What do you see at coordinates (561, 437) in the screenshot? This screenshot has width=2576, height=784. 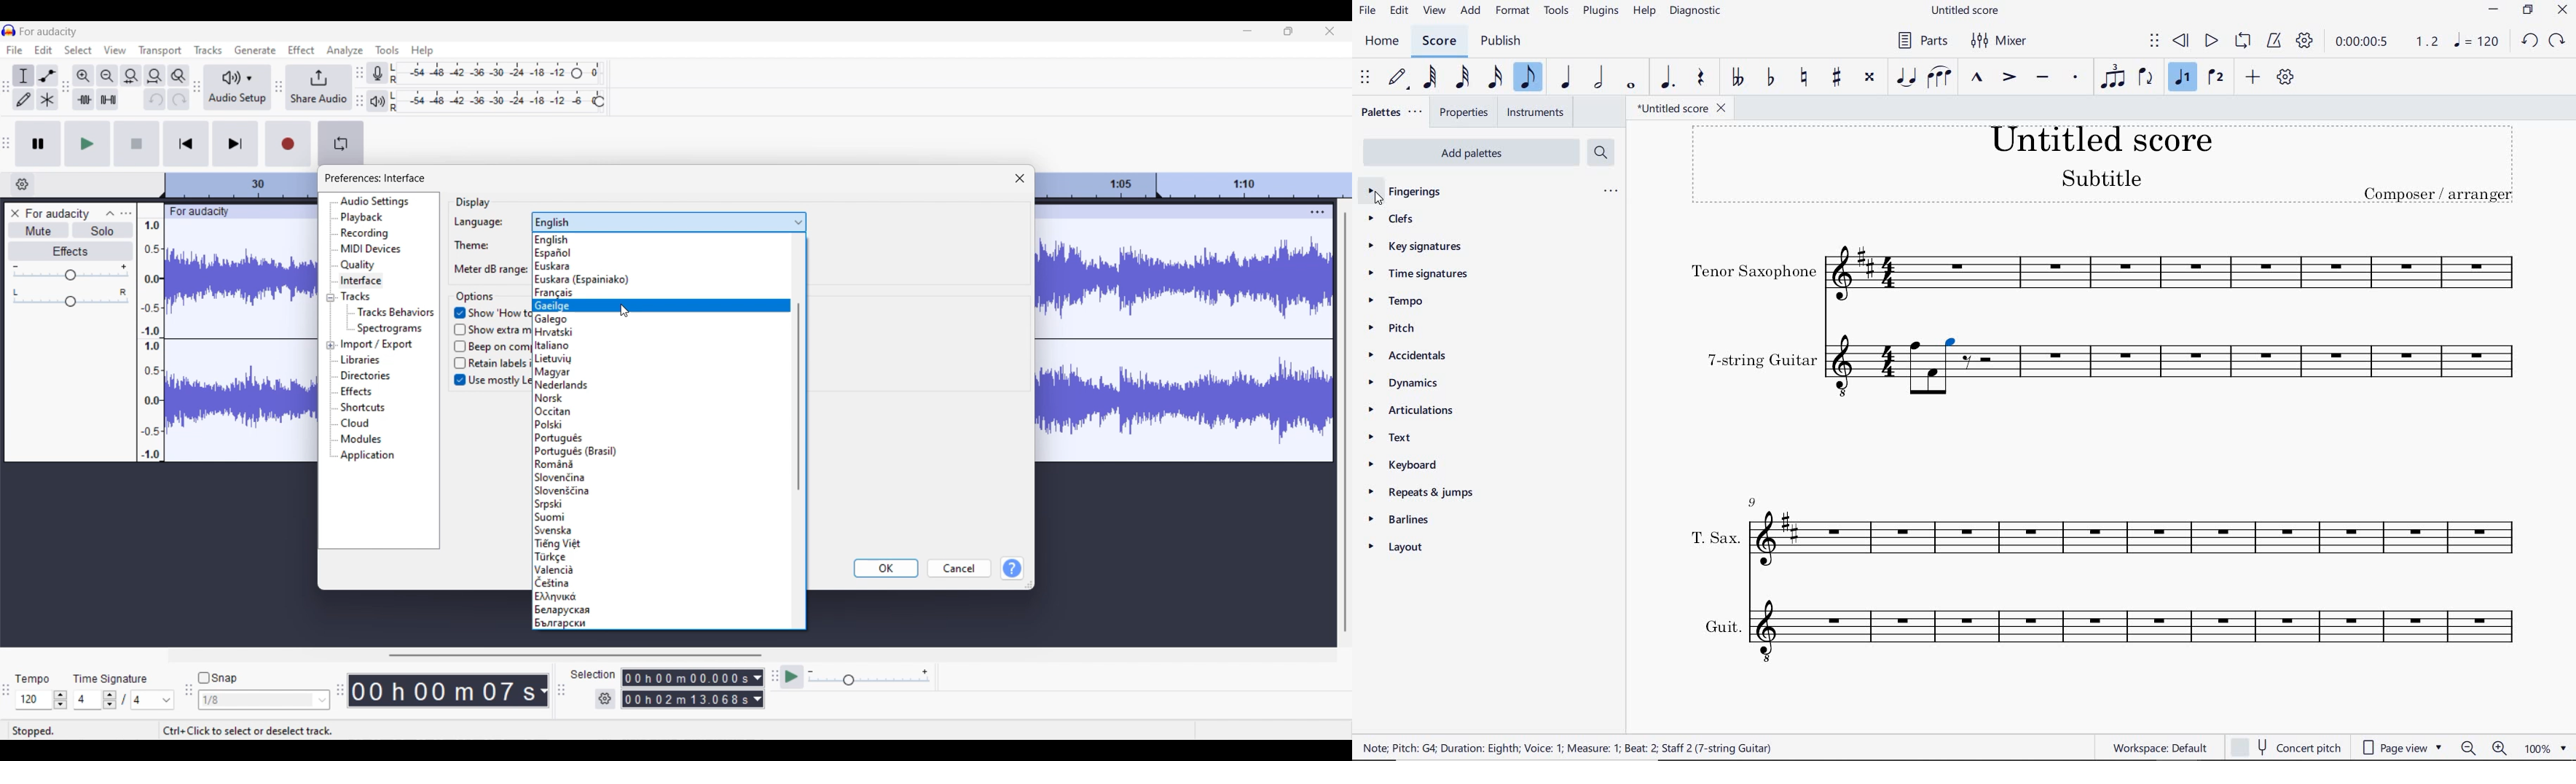 I see `Portugués` at bounding box center [561, 437].